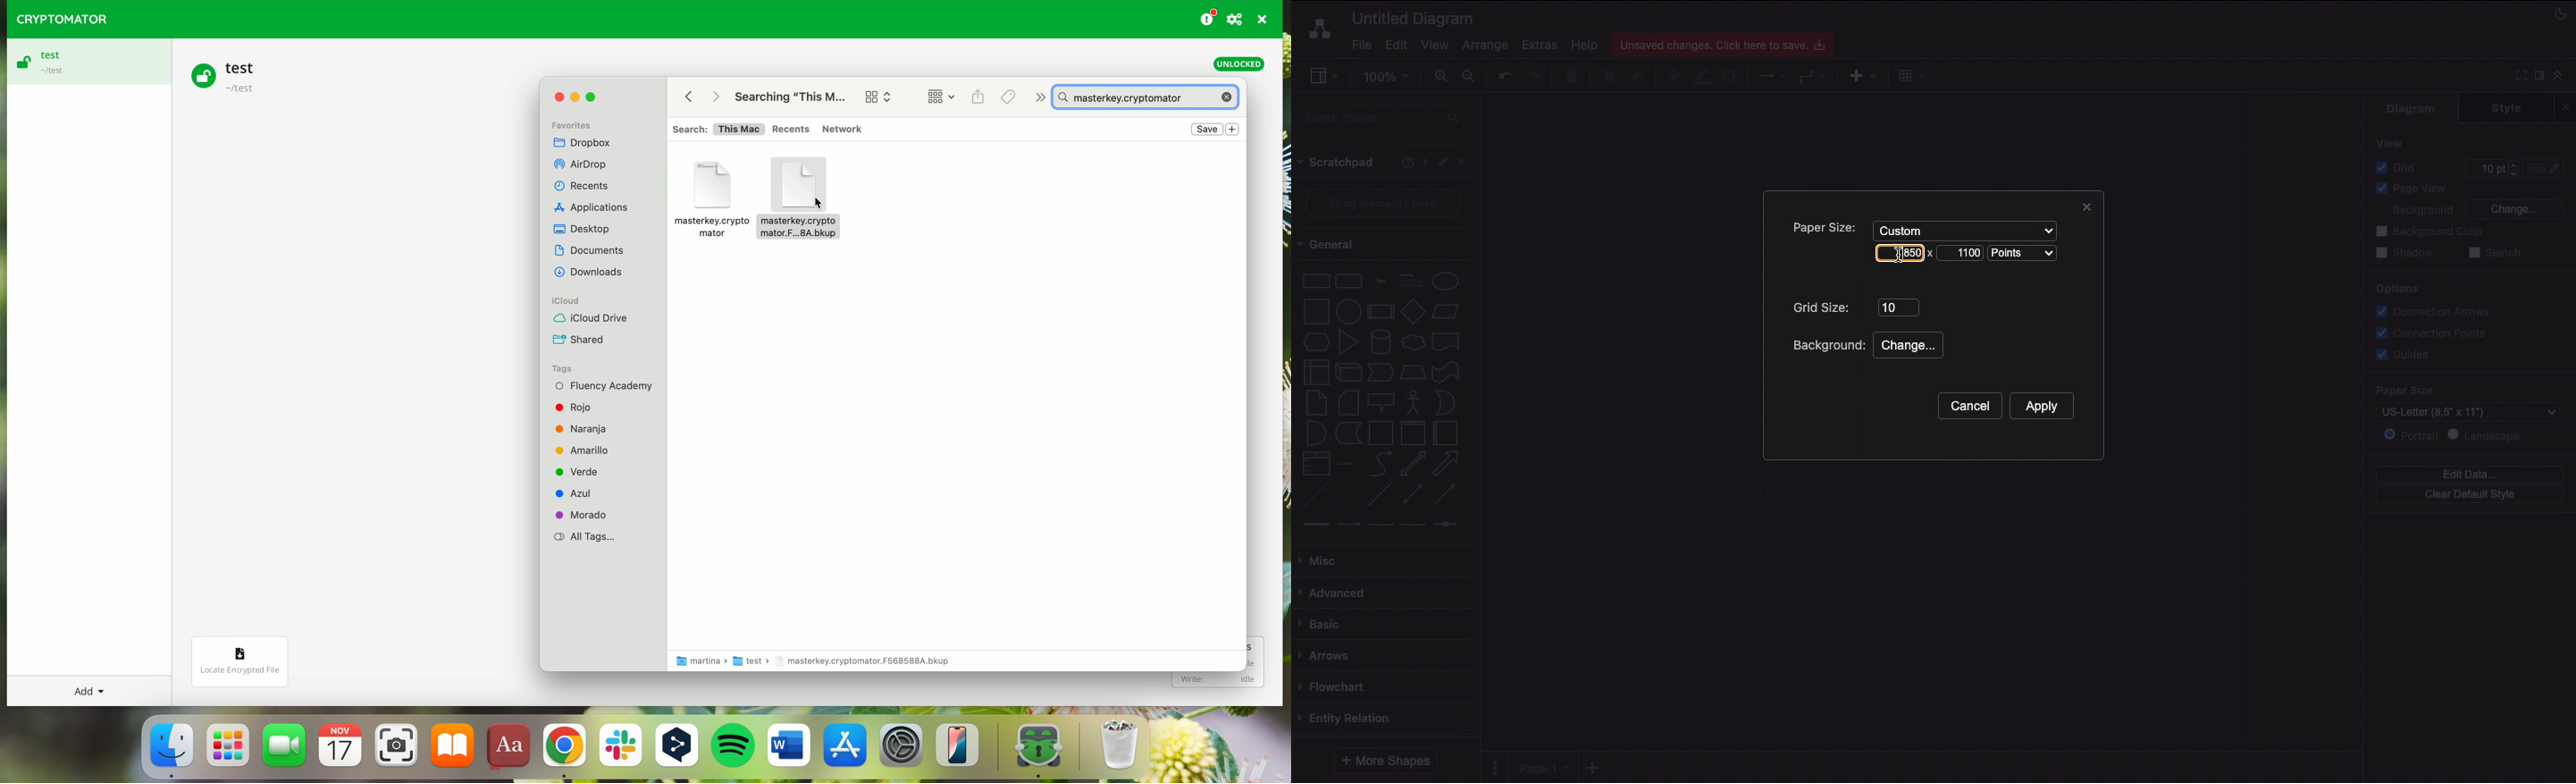 The image size is (2576, 784). What do you see at coordinates (2412, 108) in the screenshot?
I see `Diagram` at bounding box center [2412, 108].